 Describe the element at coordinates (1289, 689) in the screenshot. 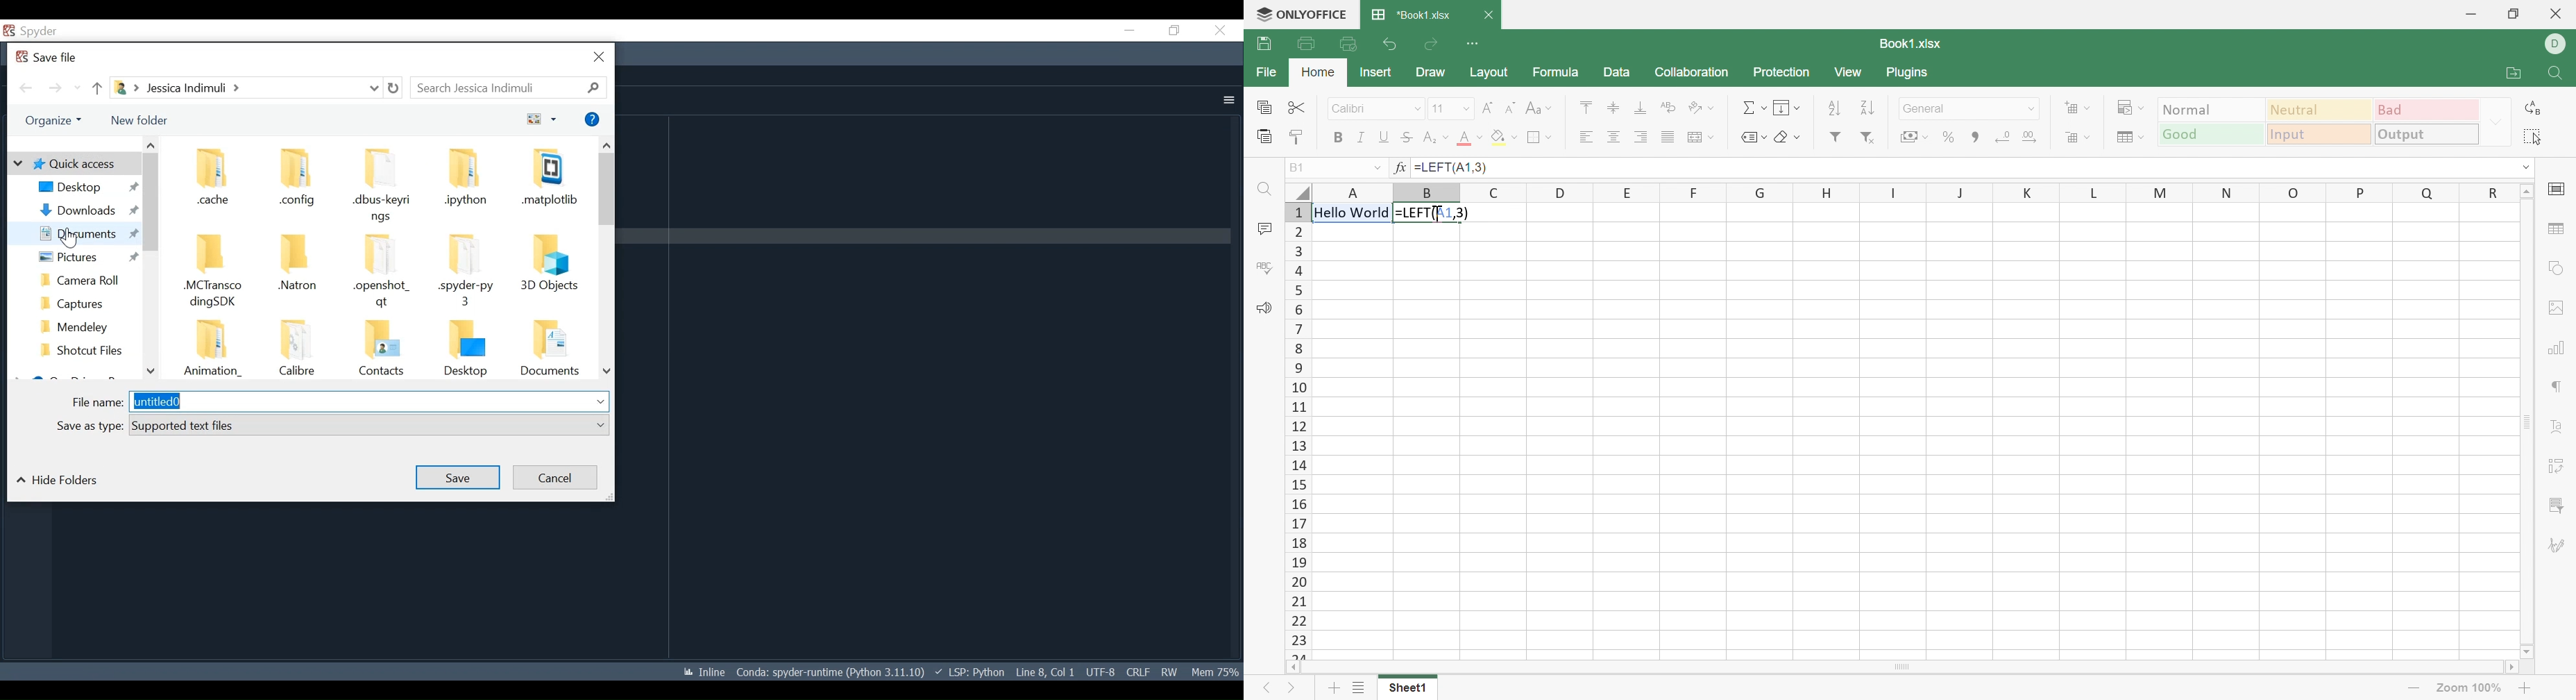

I see `Next` at that location.